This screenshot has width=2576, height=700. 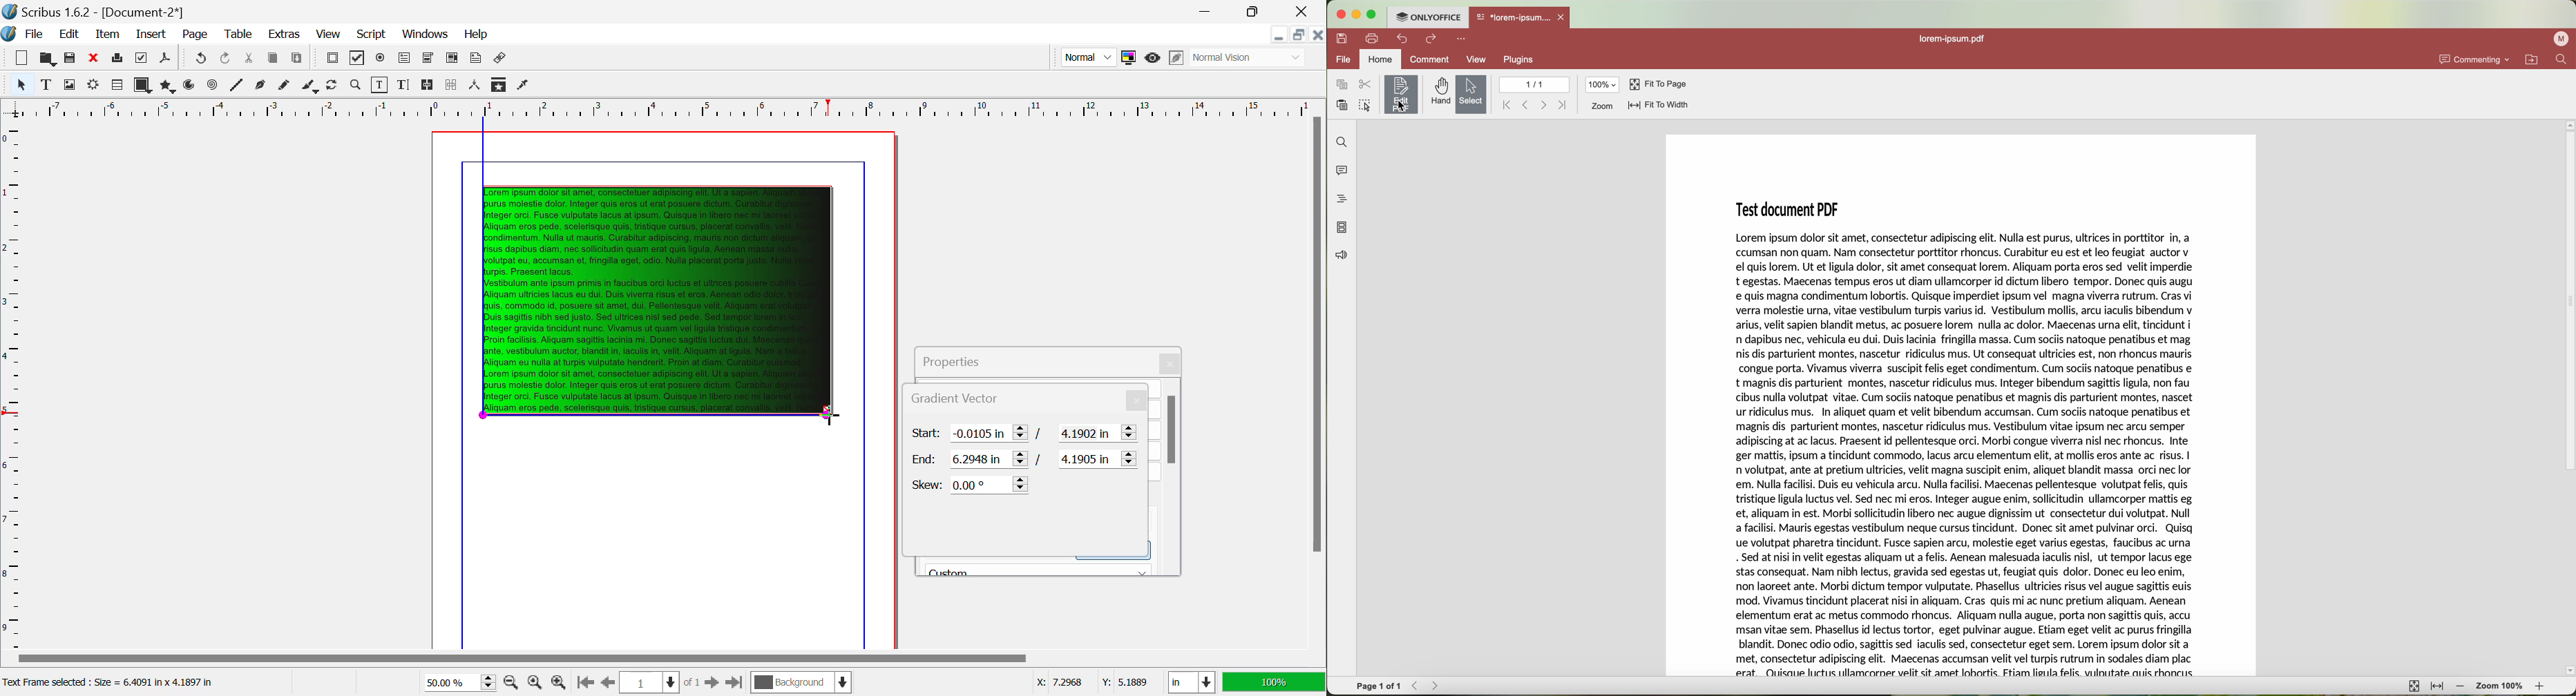 I want to click on Delink Frames, so click(x=452, y=85).